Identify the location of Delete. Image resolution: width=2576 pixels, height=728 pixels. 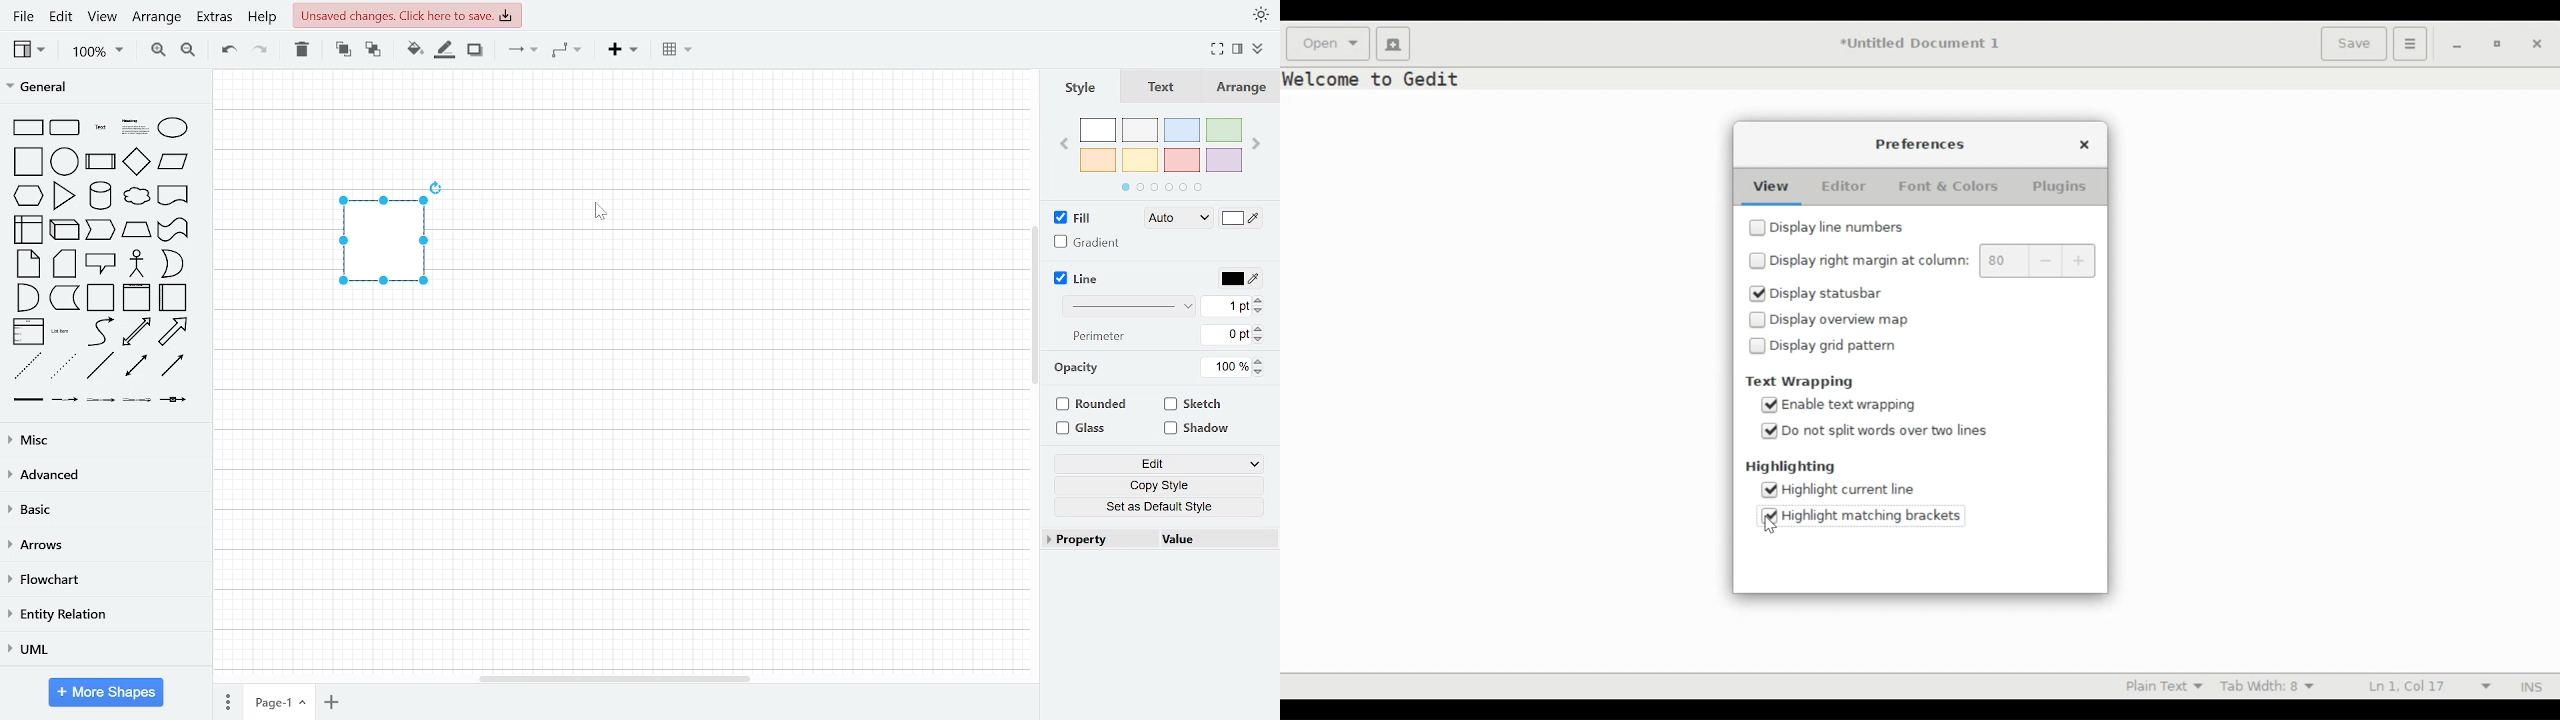
(302, 50).